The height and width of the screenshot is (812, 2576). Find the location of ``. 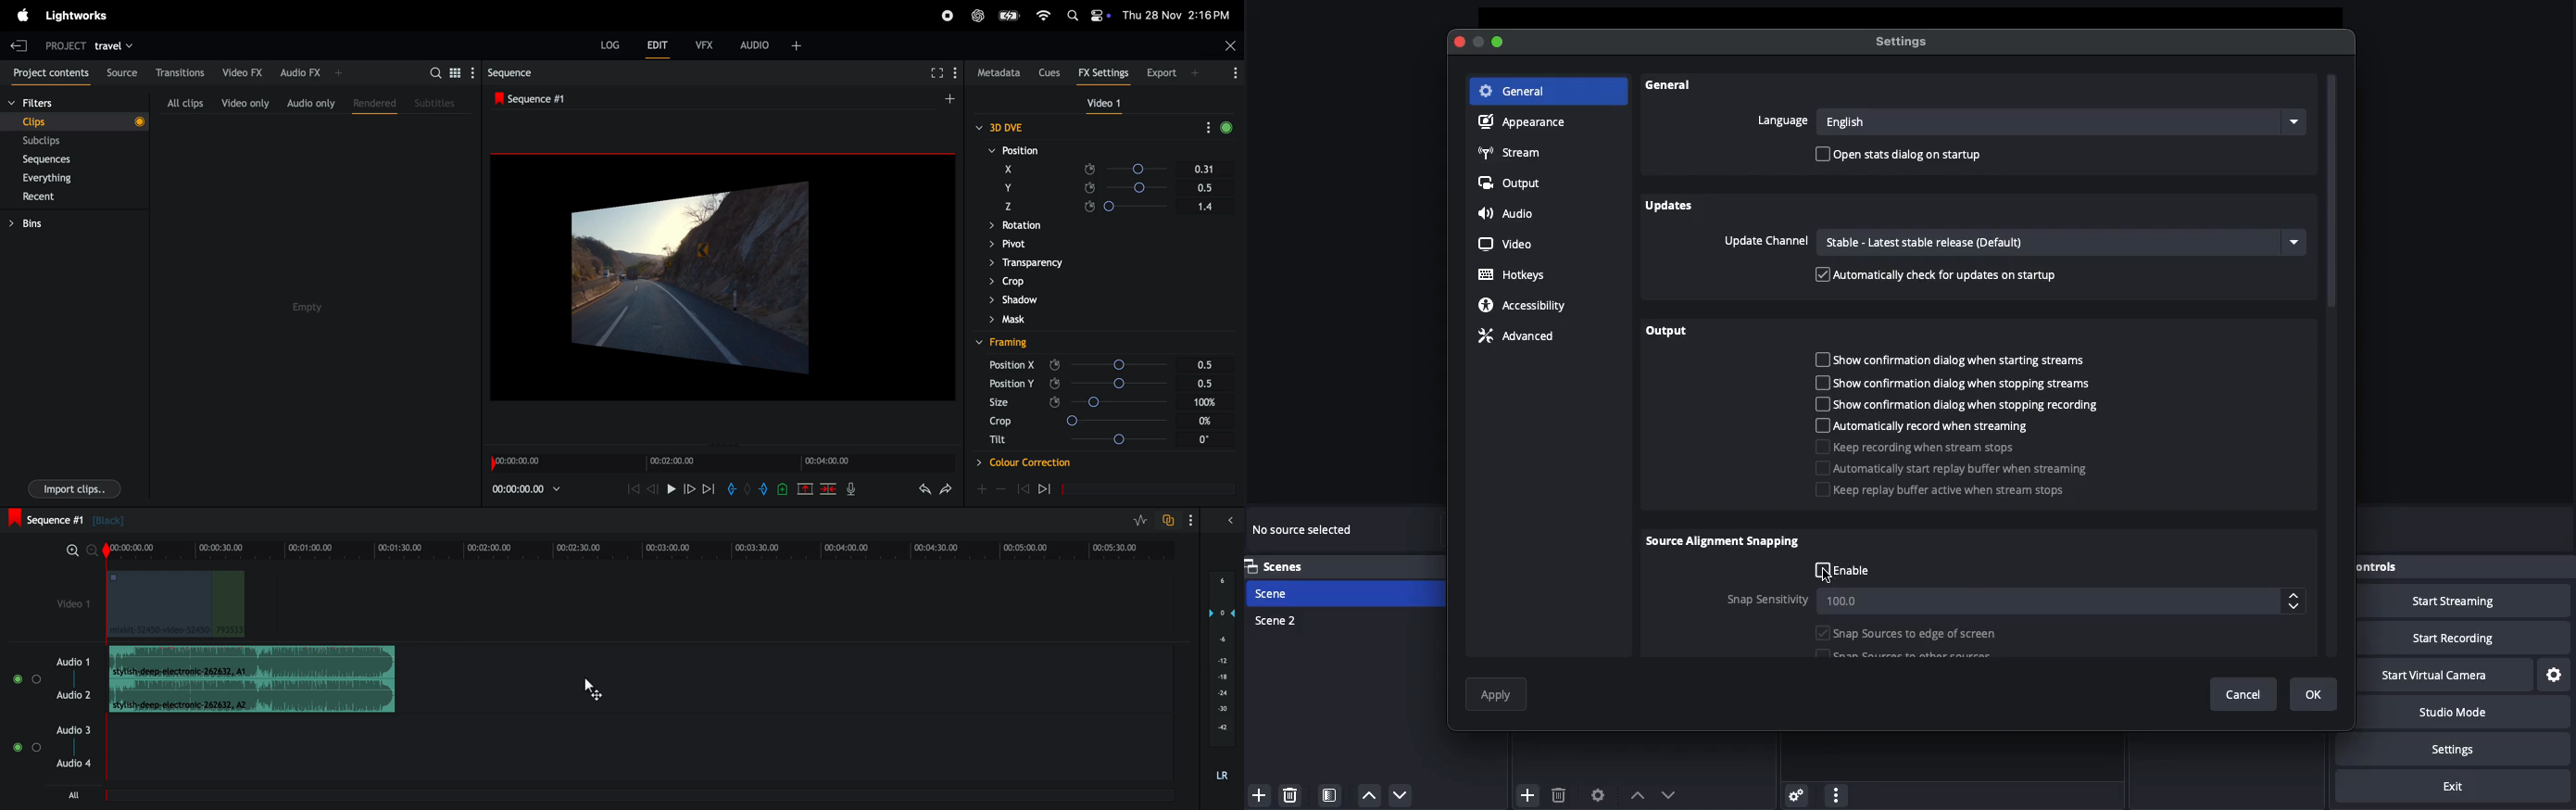

 is located at coordinates (1122, 421).